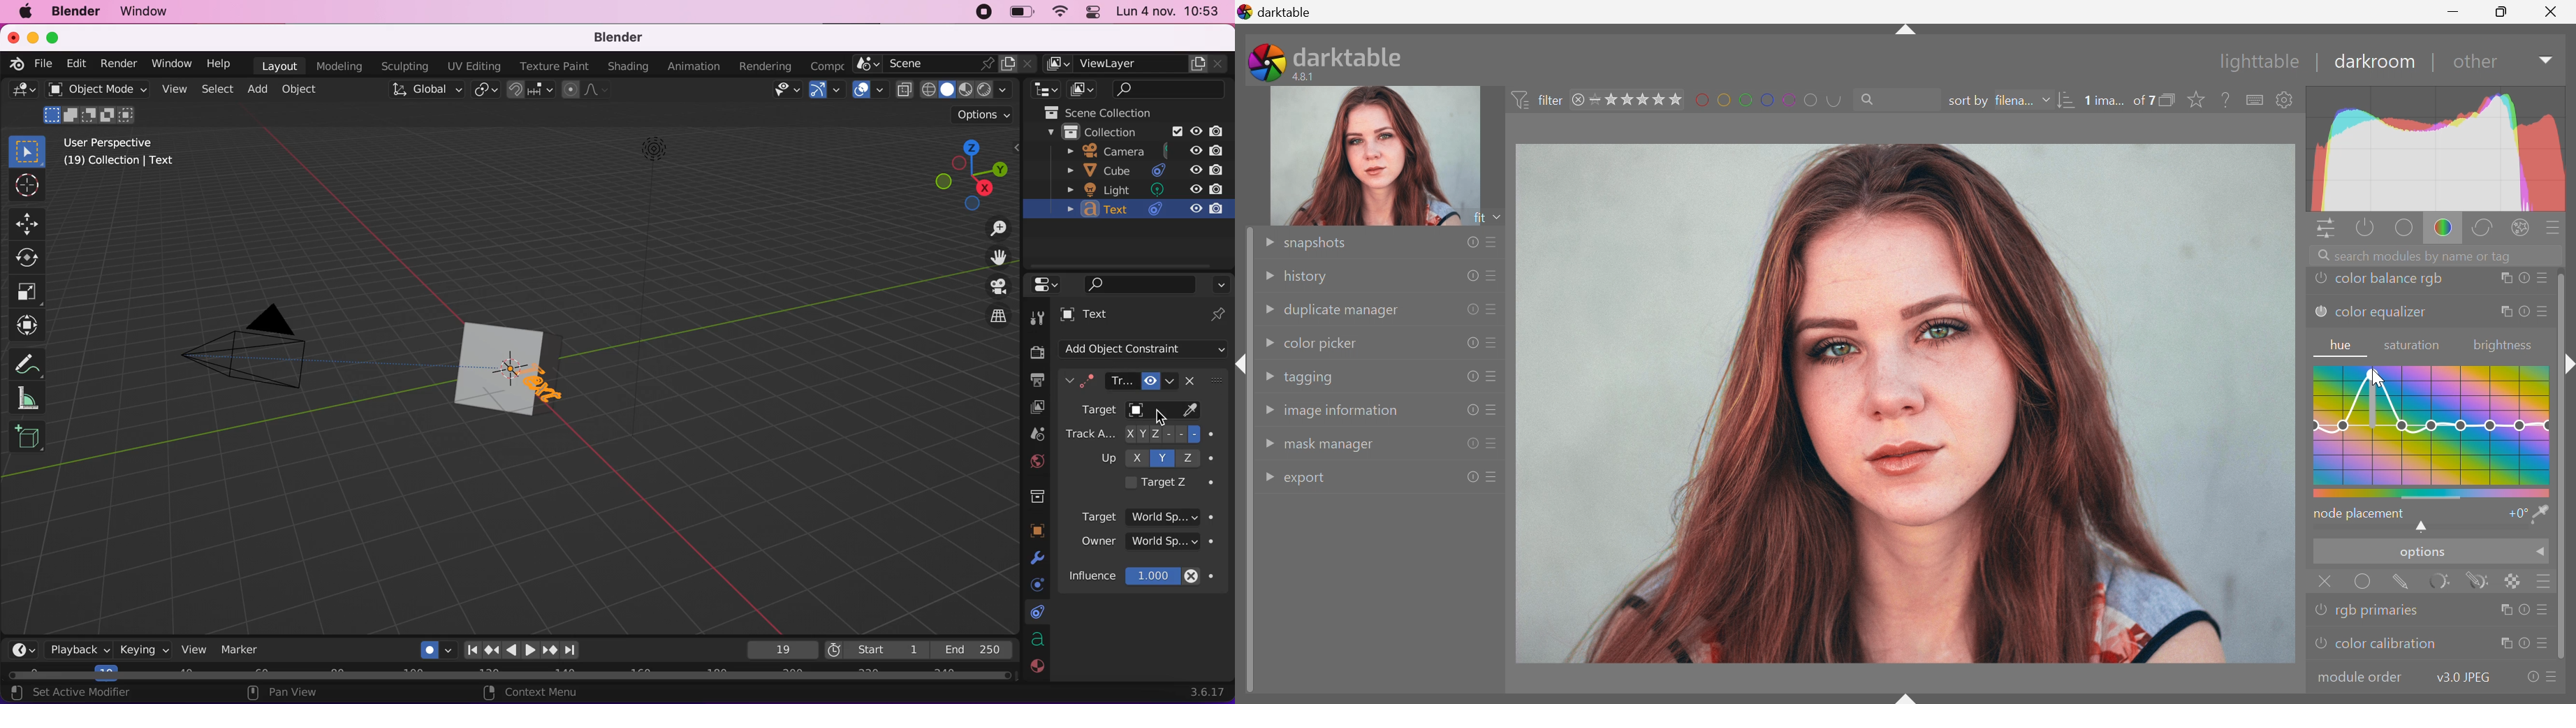 The height and width of the screenshot is (728, 2576). What do you see at coordinates (2256, 100) in the screenshot?
I see `define shortcuts` at bounding box center [2256, 100].